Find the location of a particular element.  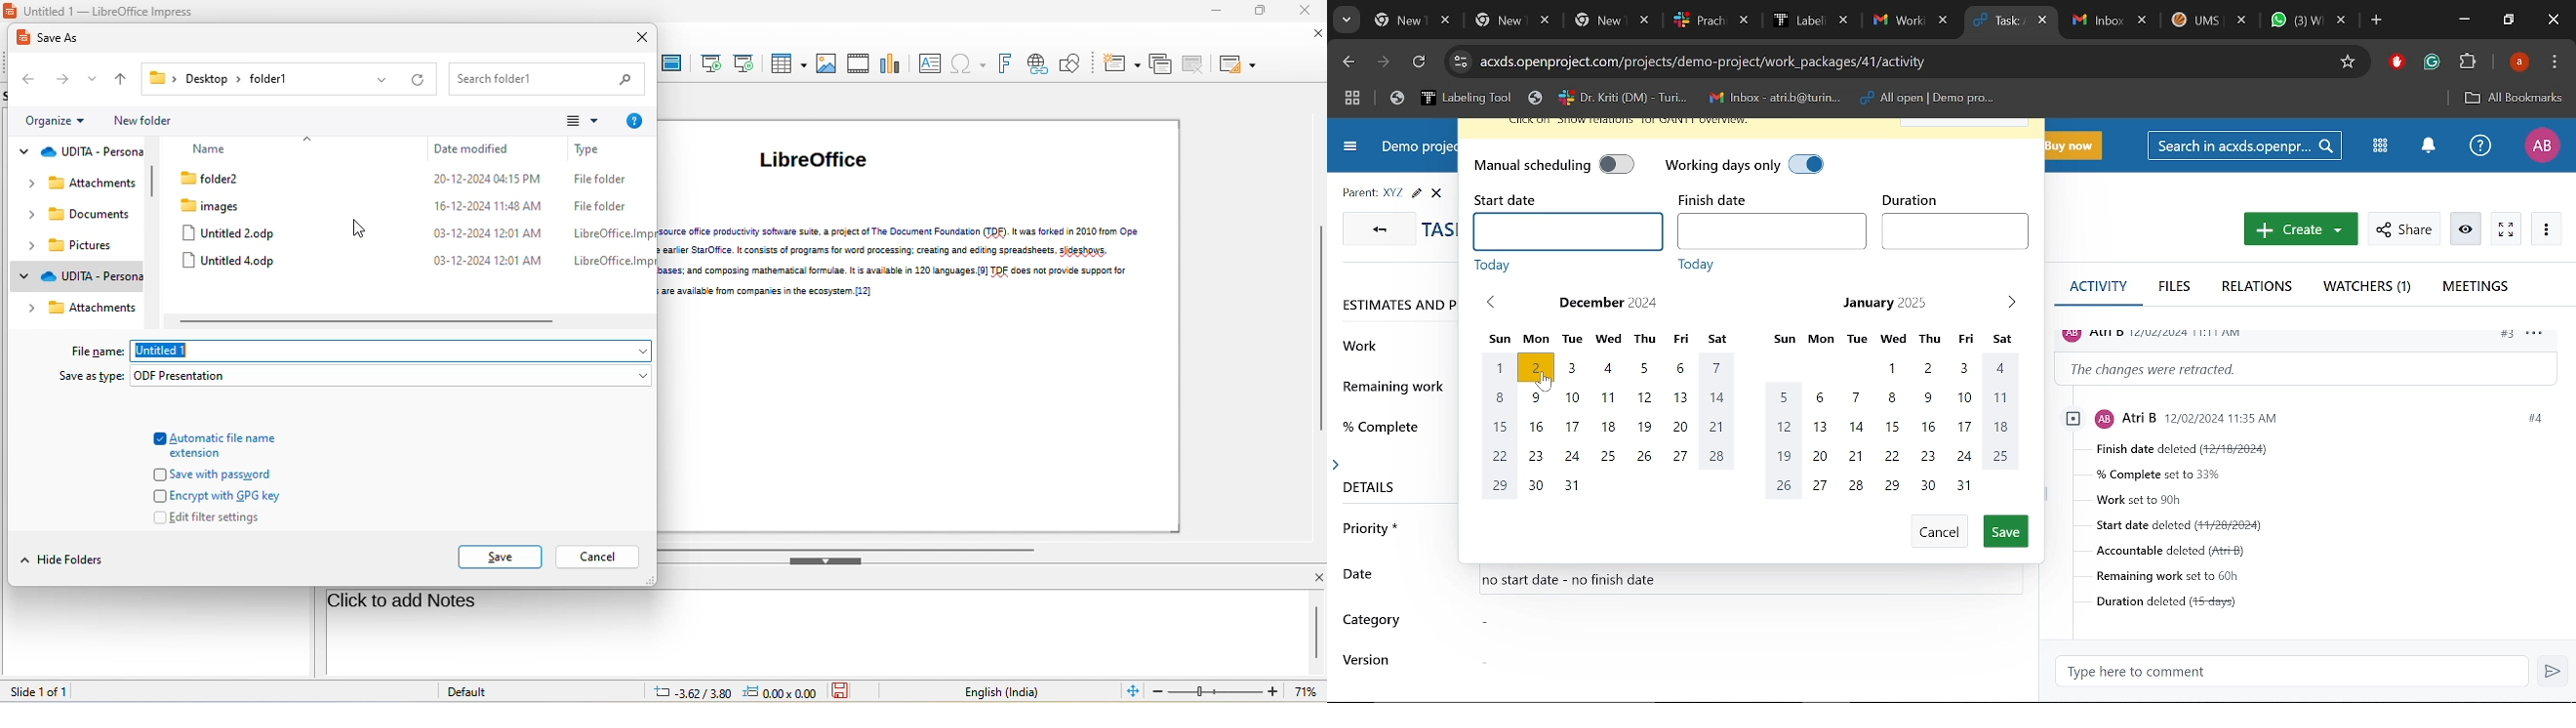

fit slide to current window is located at coordinates (1134, 692).